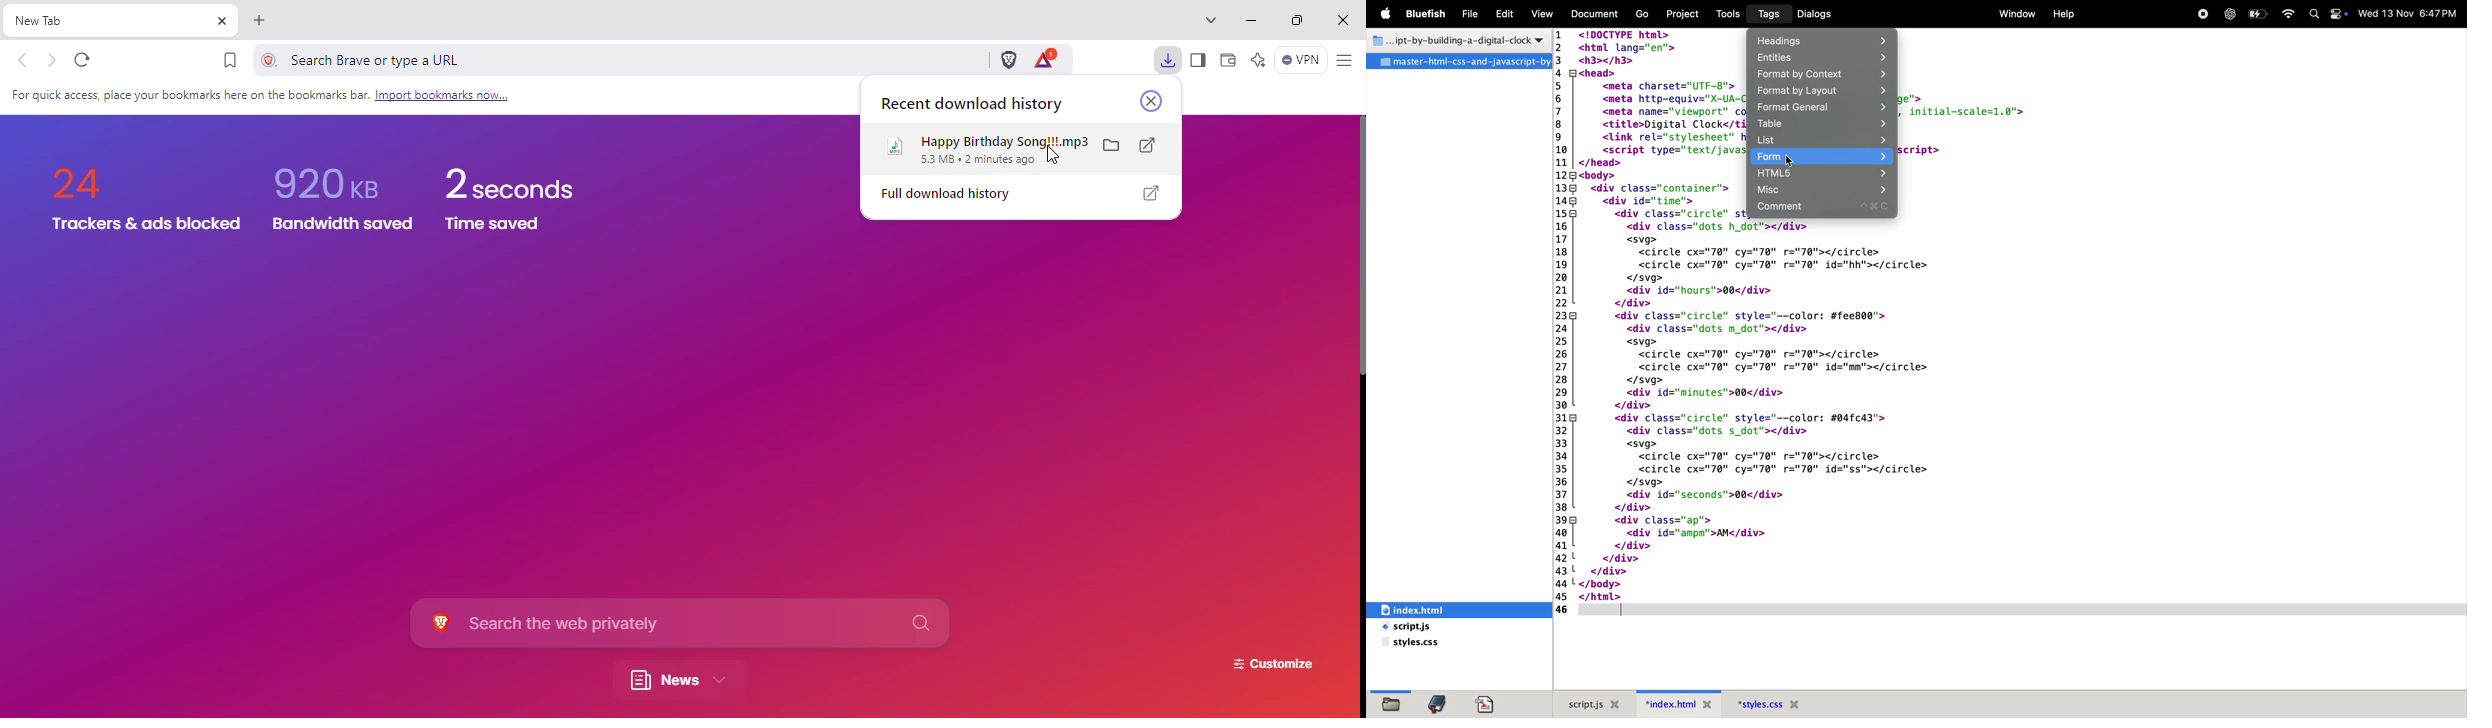 This screenshot has width=2492, height=728. Describe the element at coordinates (82, 61) in the screenshot. I see `reload this page` at that location.